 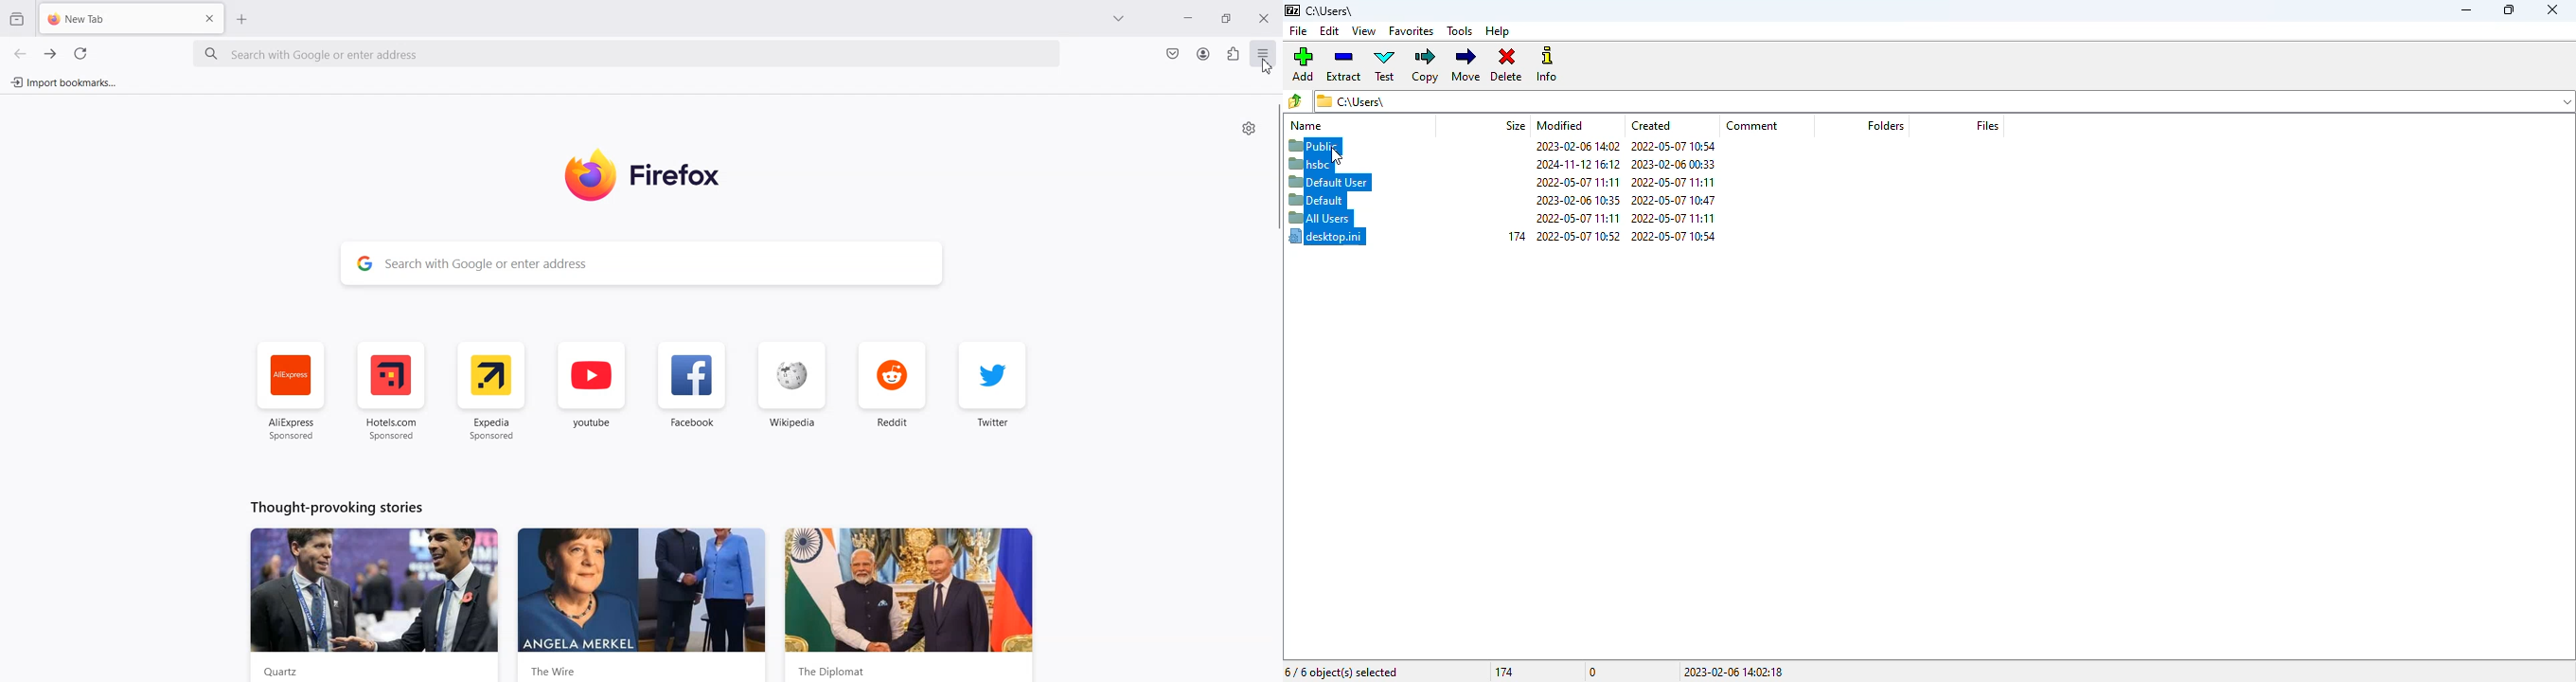 I want to click on Refresh, so click(x=81, y=53).